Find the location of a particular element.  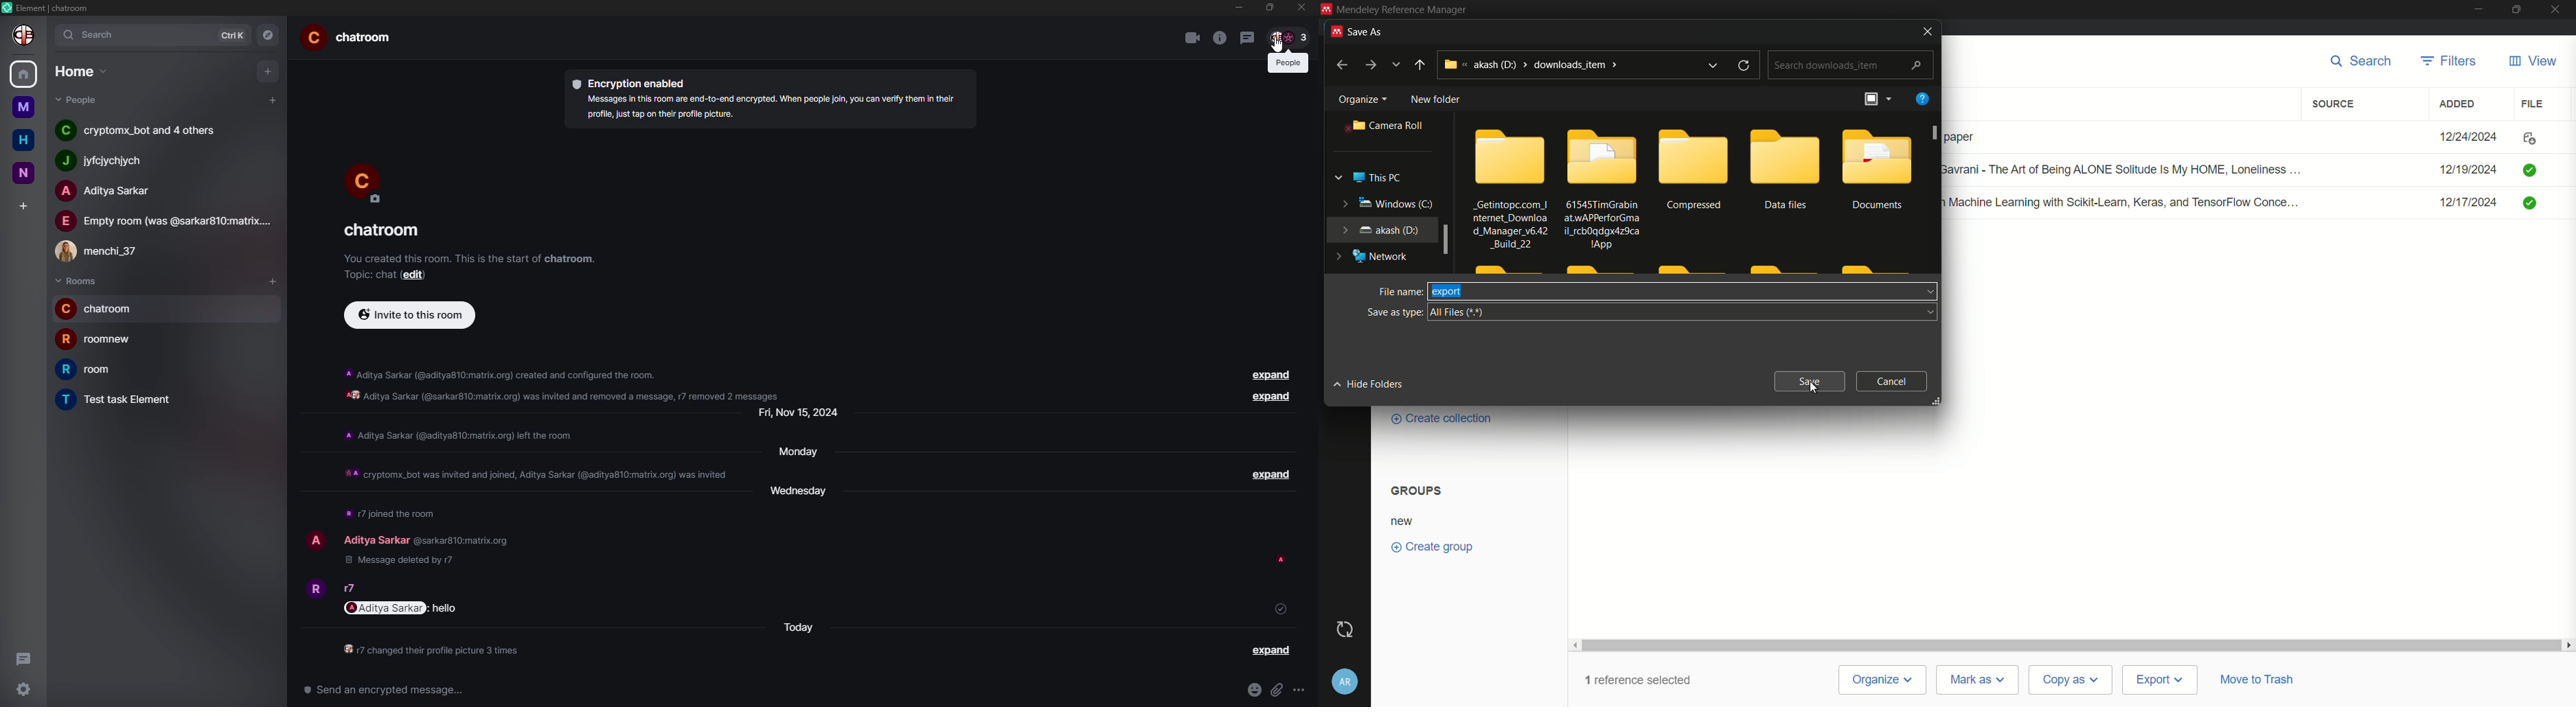

scroll bar is located at coordinates (1936, 133).